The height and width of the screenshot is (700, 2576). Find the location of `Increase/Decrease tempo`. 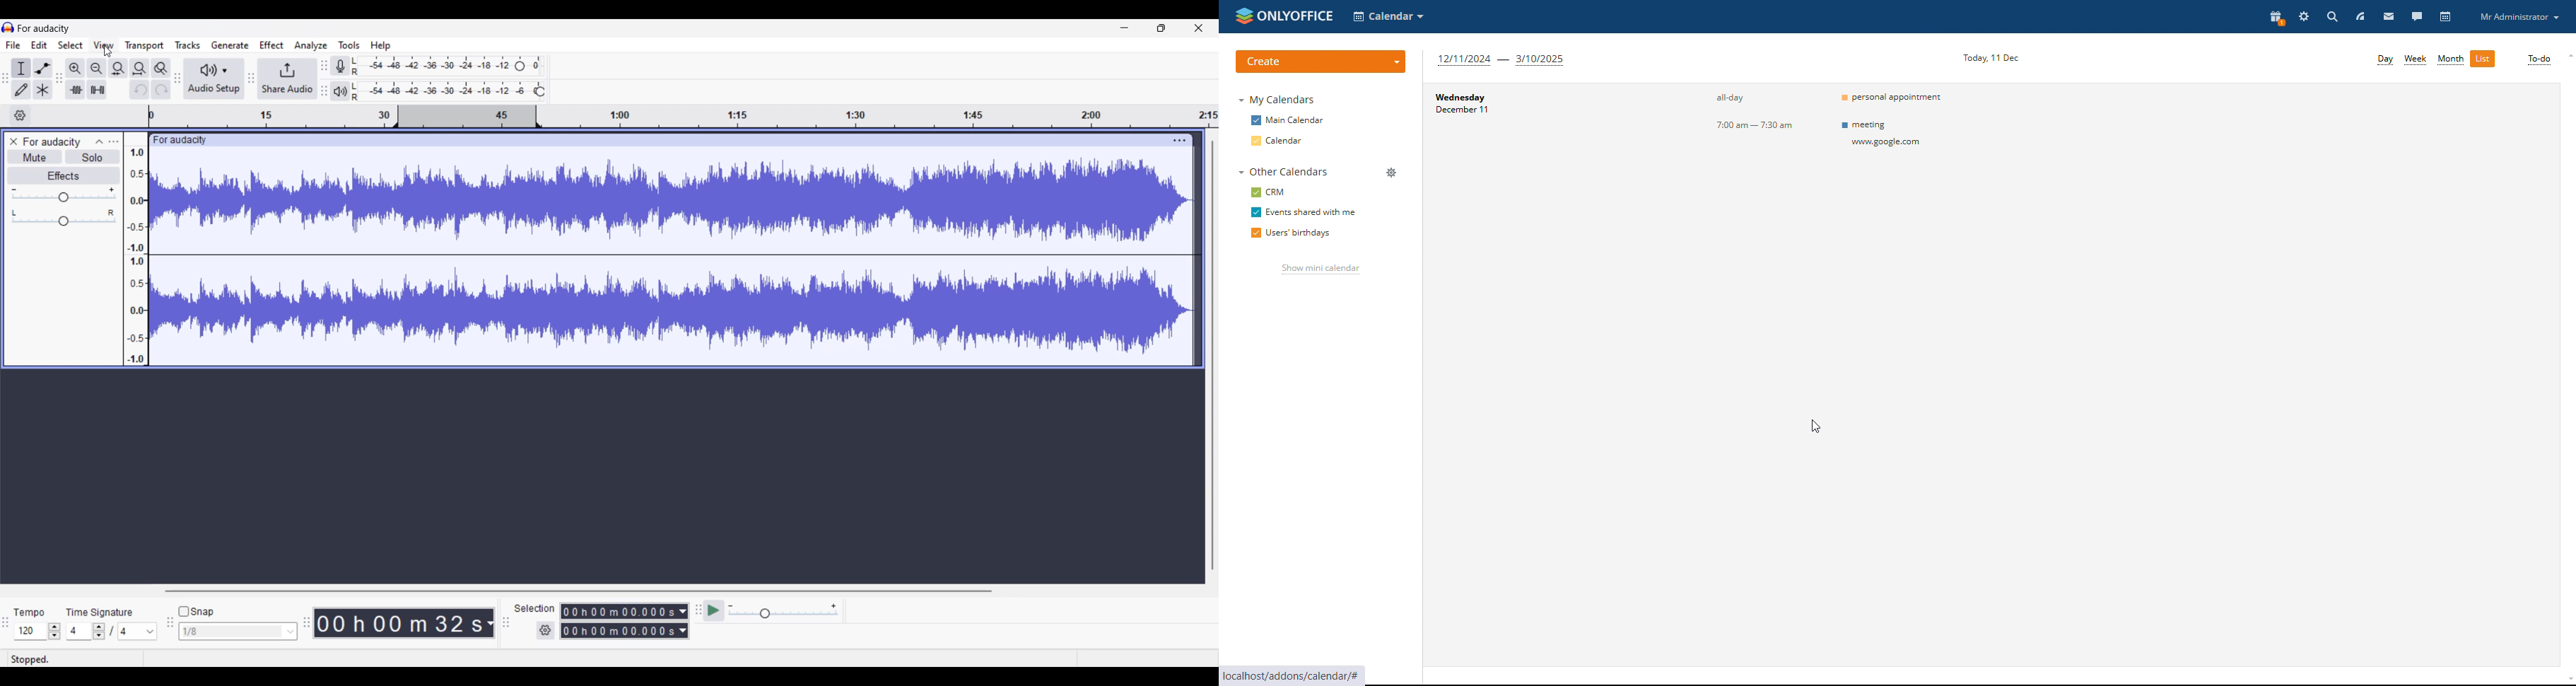

Increase/Decrease tempo is located at coordinates (54, 631).